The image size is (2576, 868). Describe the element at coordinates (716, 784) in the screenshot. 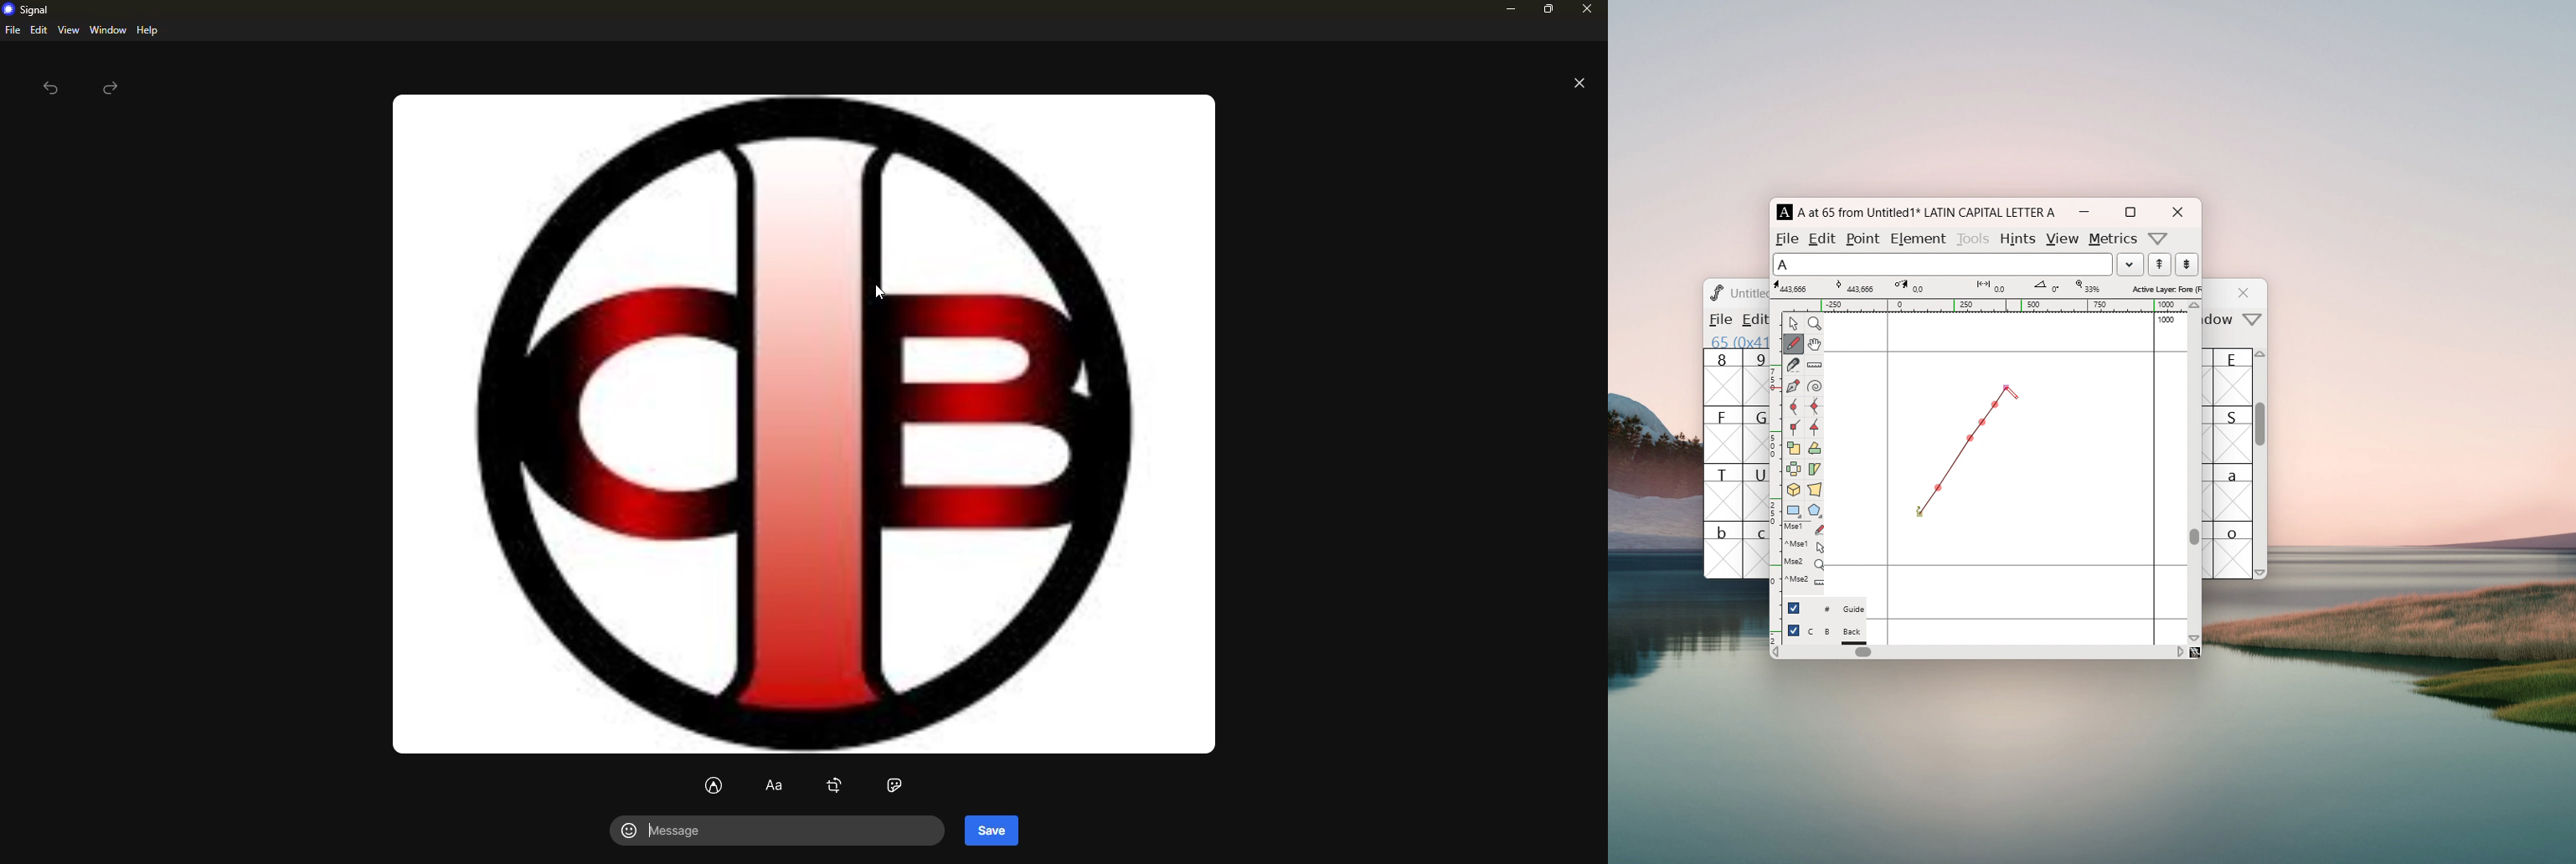

I see `freeform` at that location.